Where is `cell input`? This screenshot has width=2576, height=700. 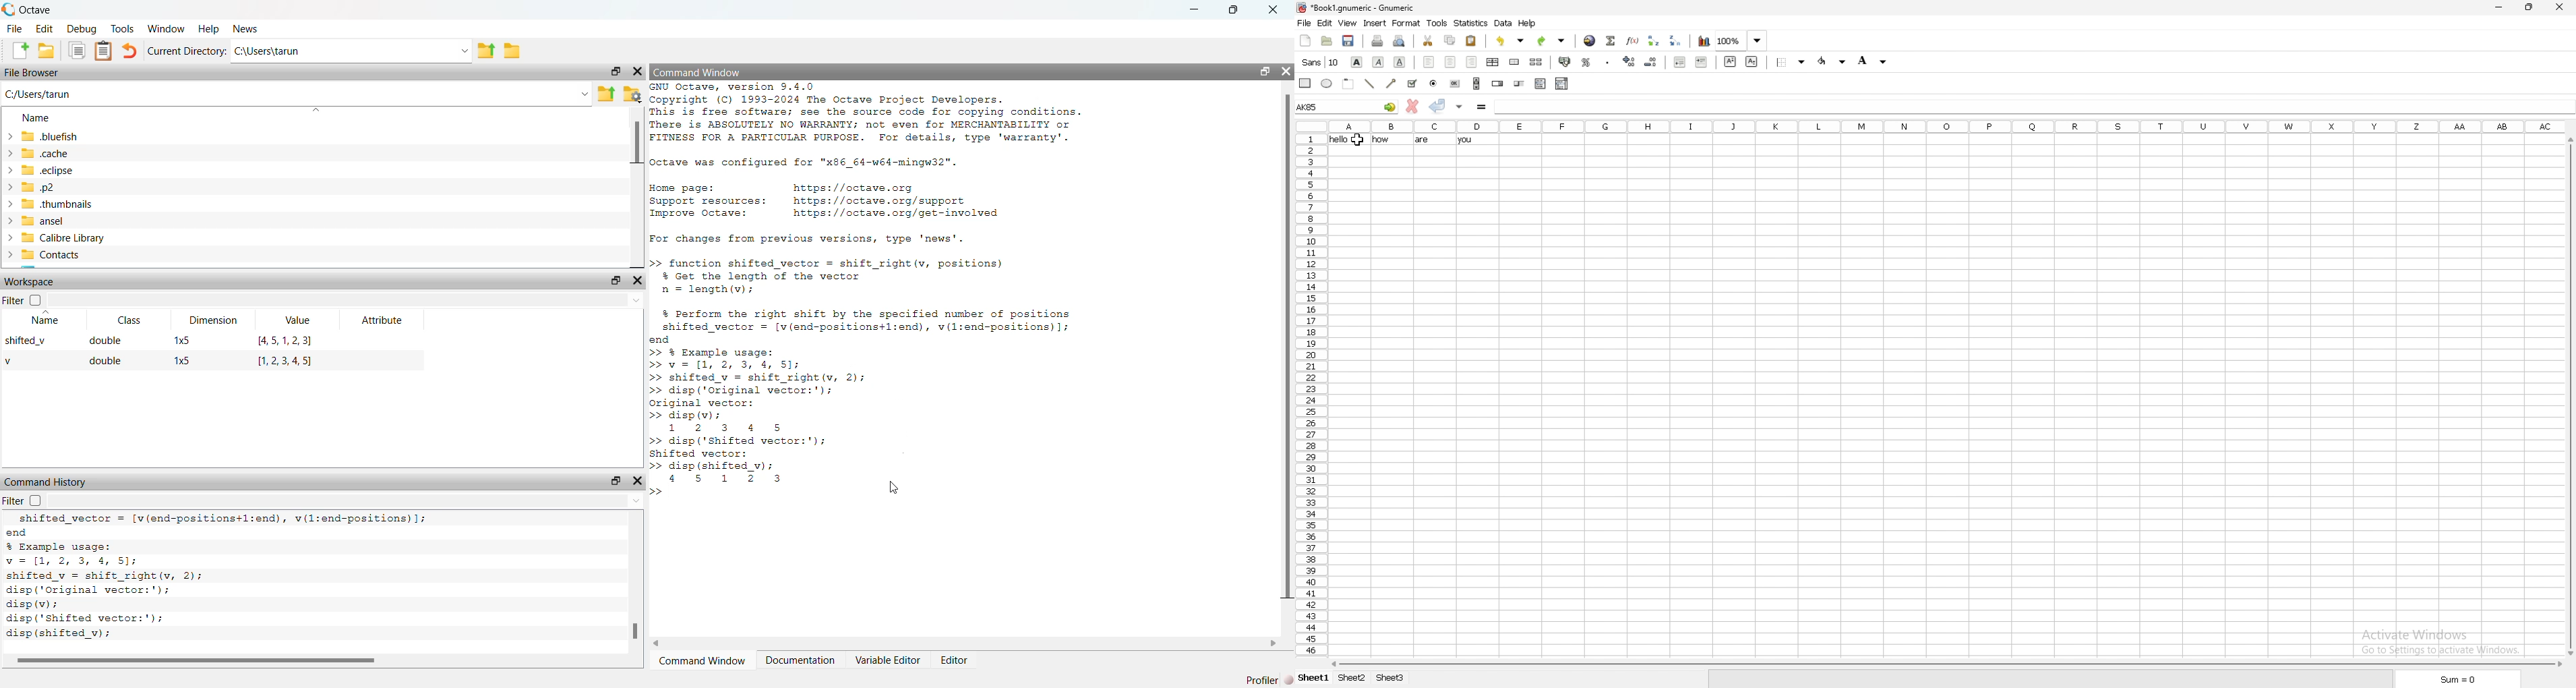
cell input is located at coordinates (2034, 106).